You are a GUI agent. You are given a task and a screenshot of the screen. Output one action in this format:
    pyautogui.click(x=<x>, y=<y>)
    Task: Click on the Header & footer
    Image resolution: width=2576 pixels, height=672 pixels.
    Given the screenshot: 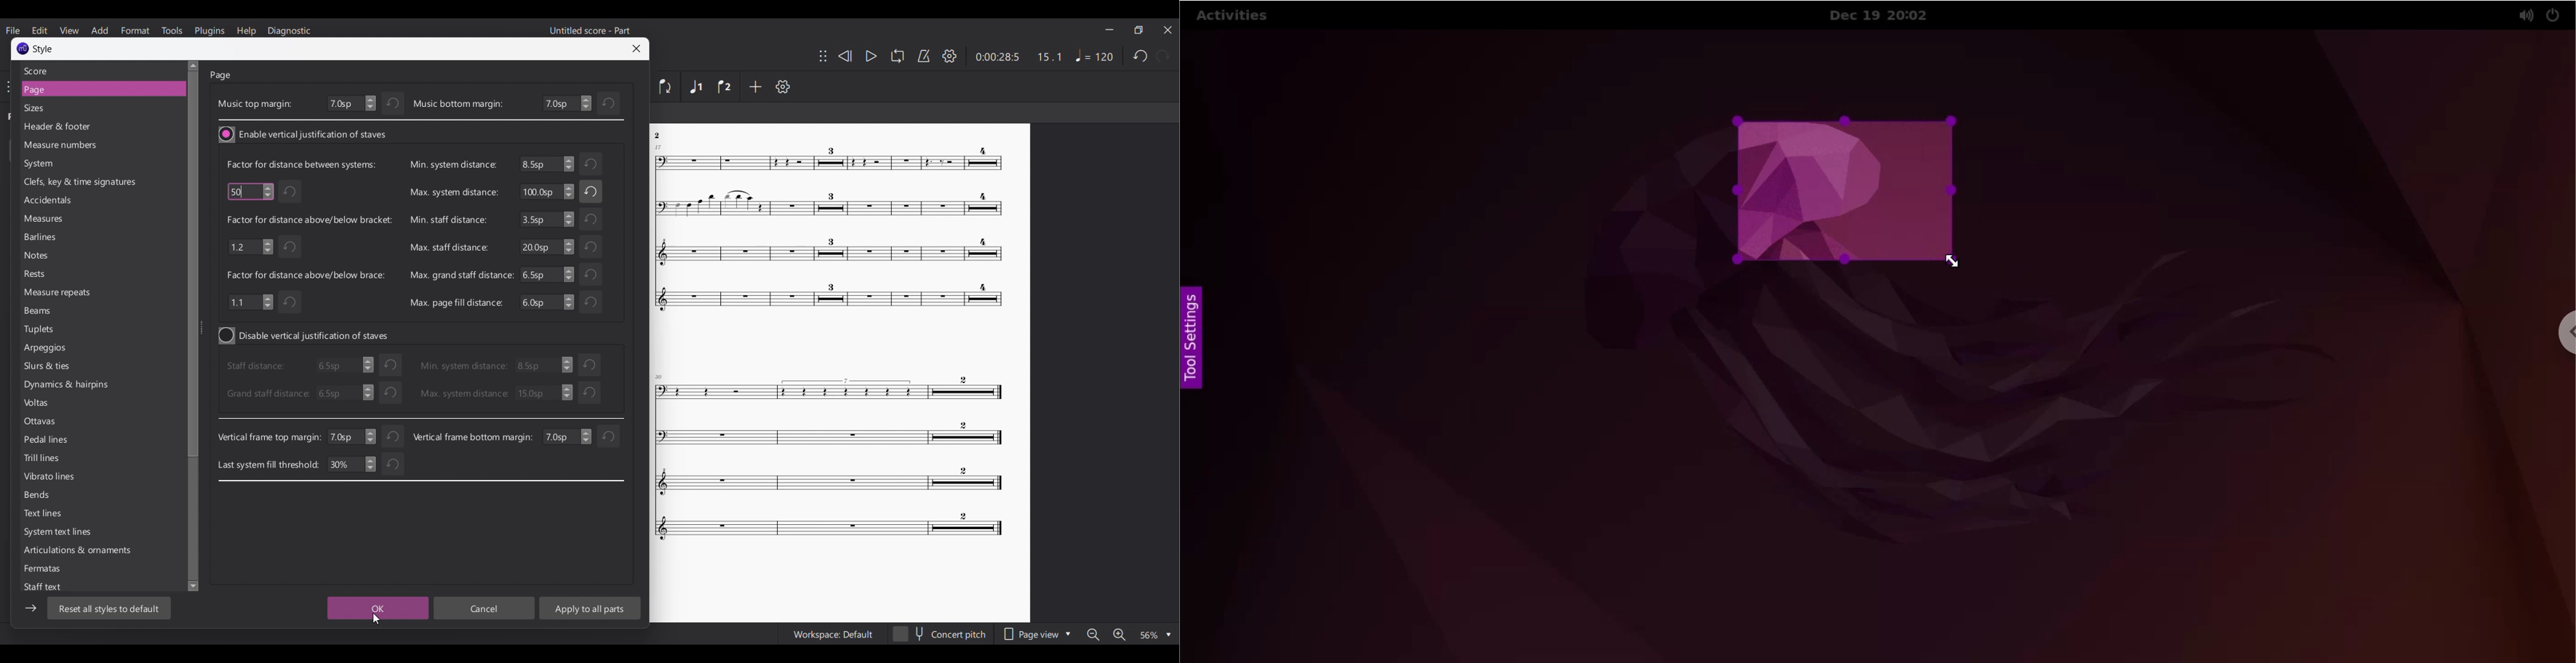 What is the action you would take?
    pyautogui.click(x=92, y=128)
    